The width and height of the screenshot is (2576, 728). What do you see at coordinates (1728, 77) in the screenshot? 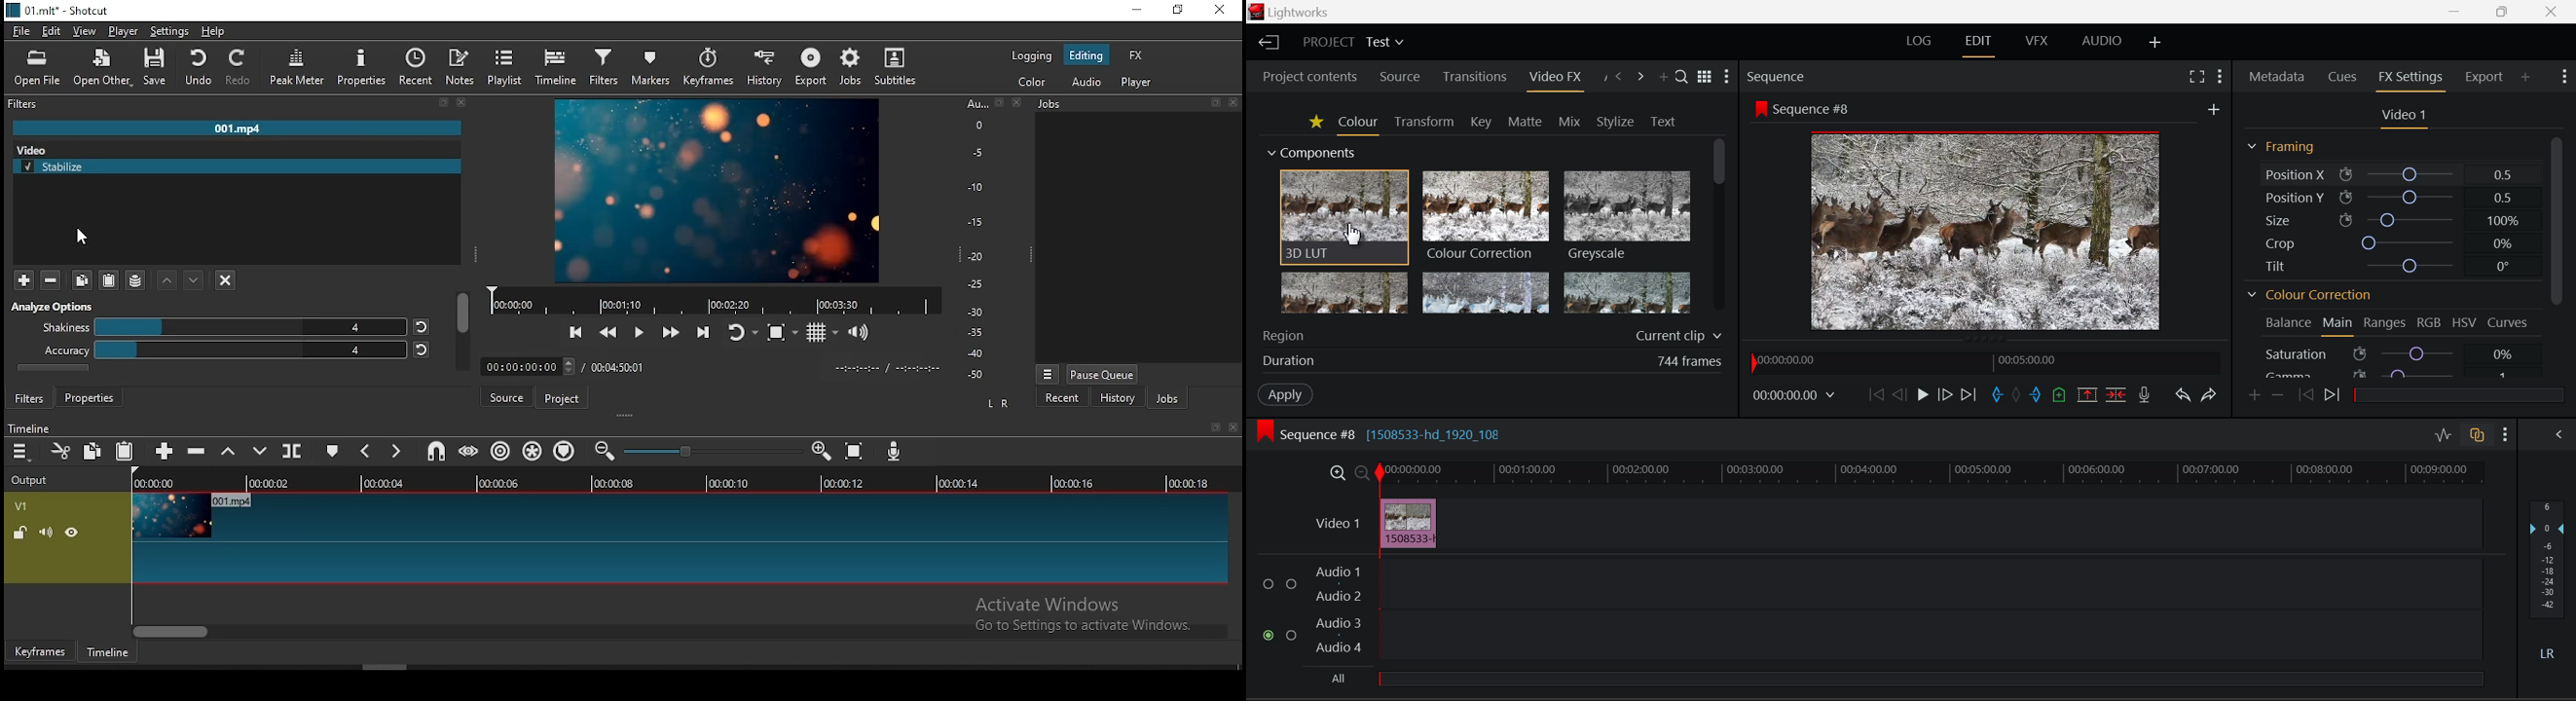
I see `Show Settings` at bounding box center [1728, 77].